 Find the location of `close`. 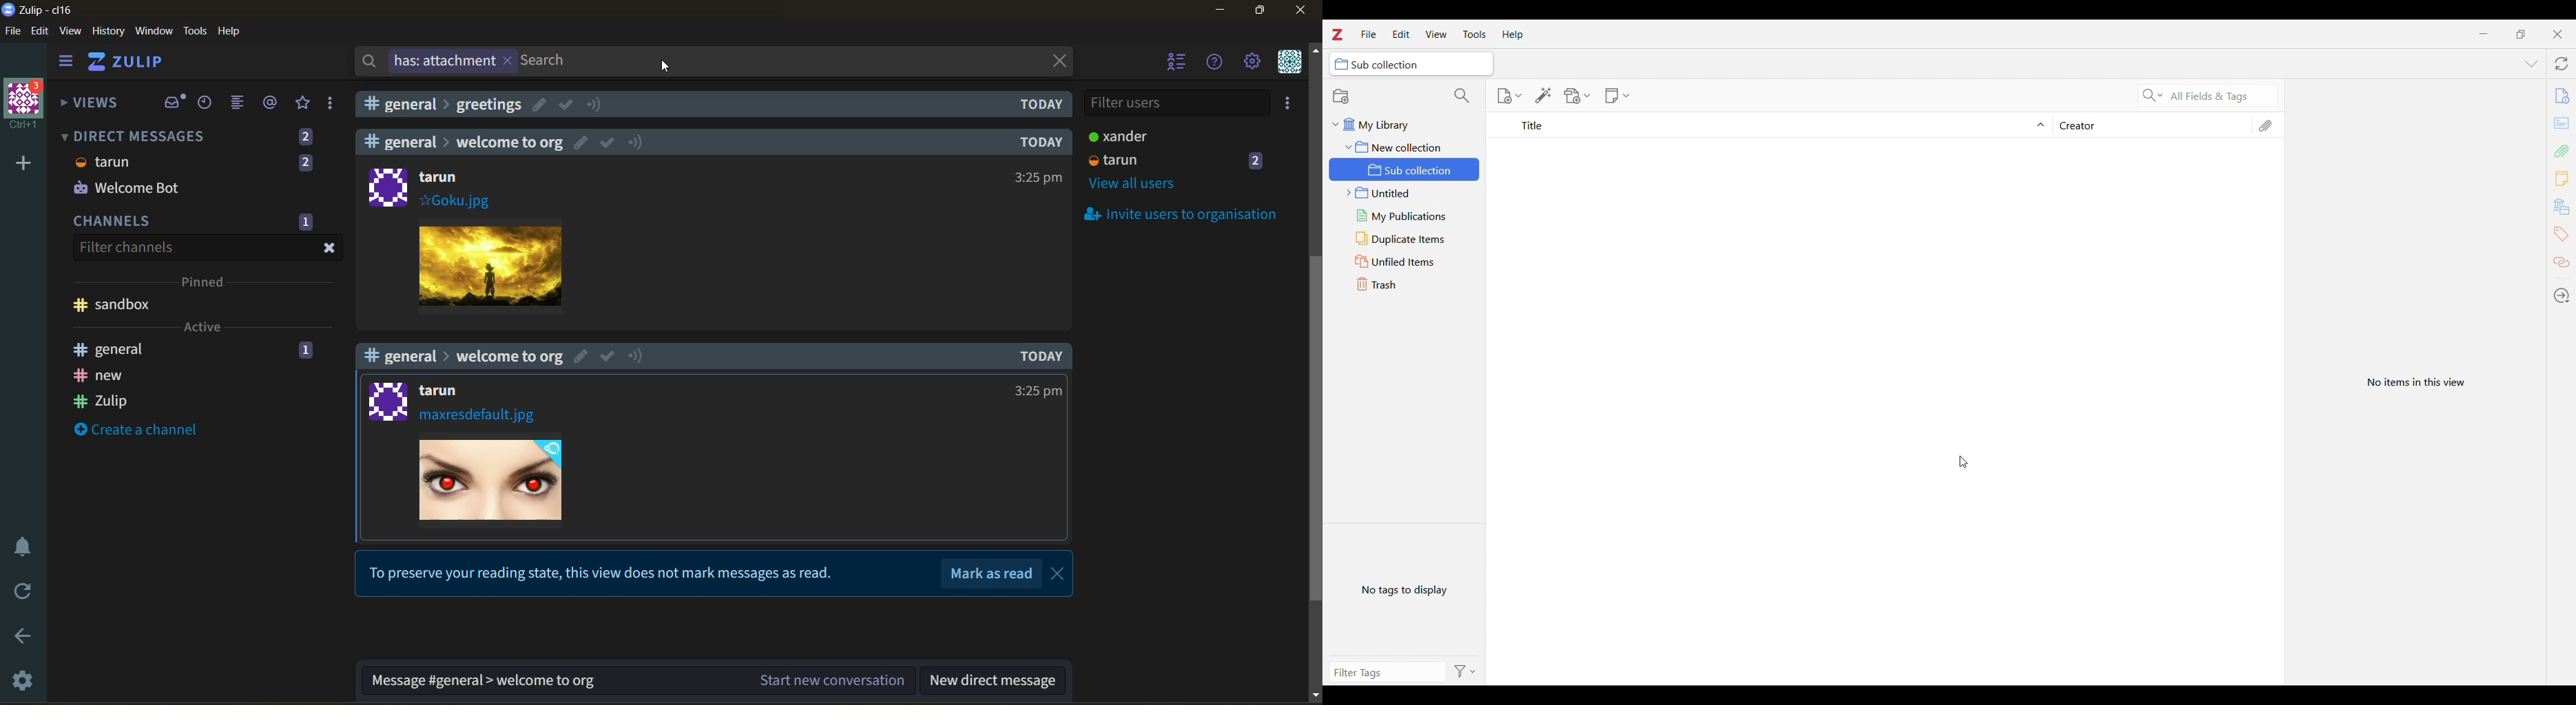

close is located at coordinates (1057, 60).